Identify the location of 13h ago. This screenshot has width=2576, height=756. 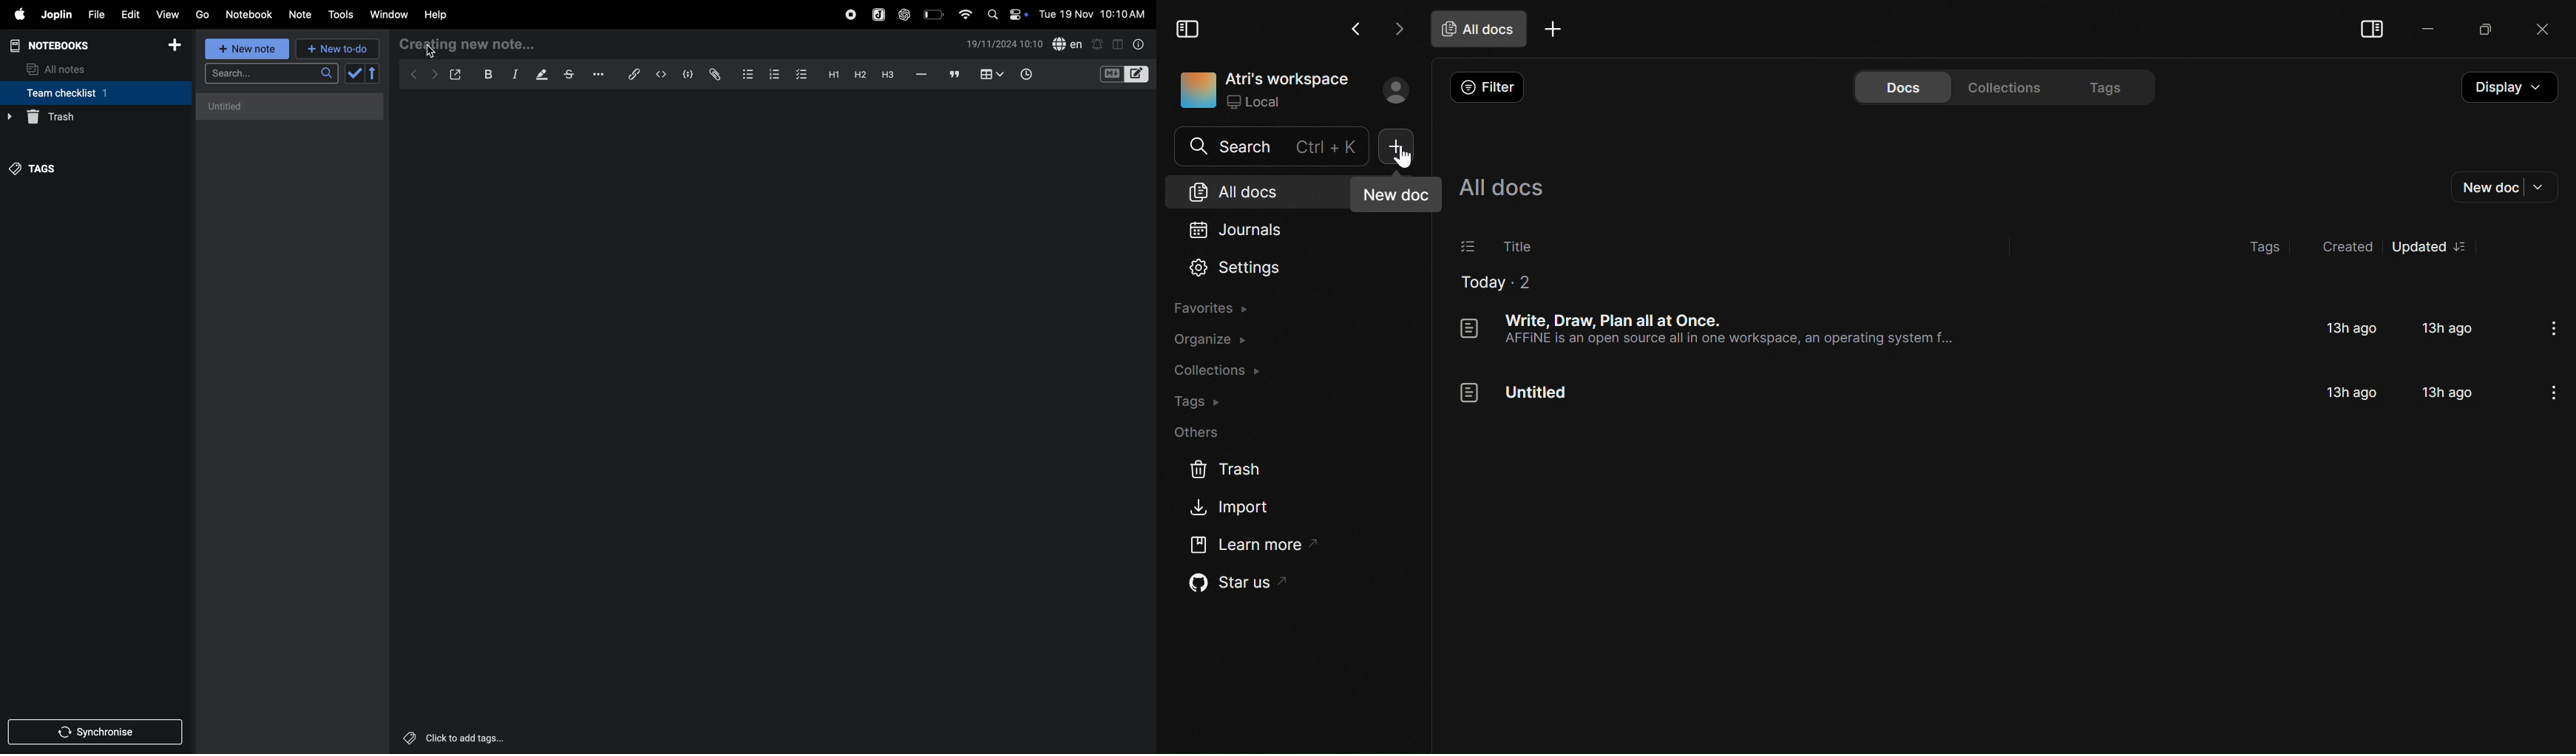
(2450, 327).